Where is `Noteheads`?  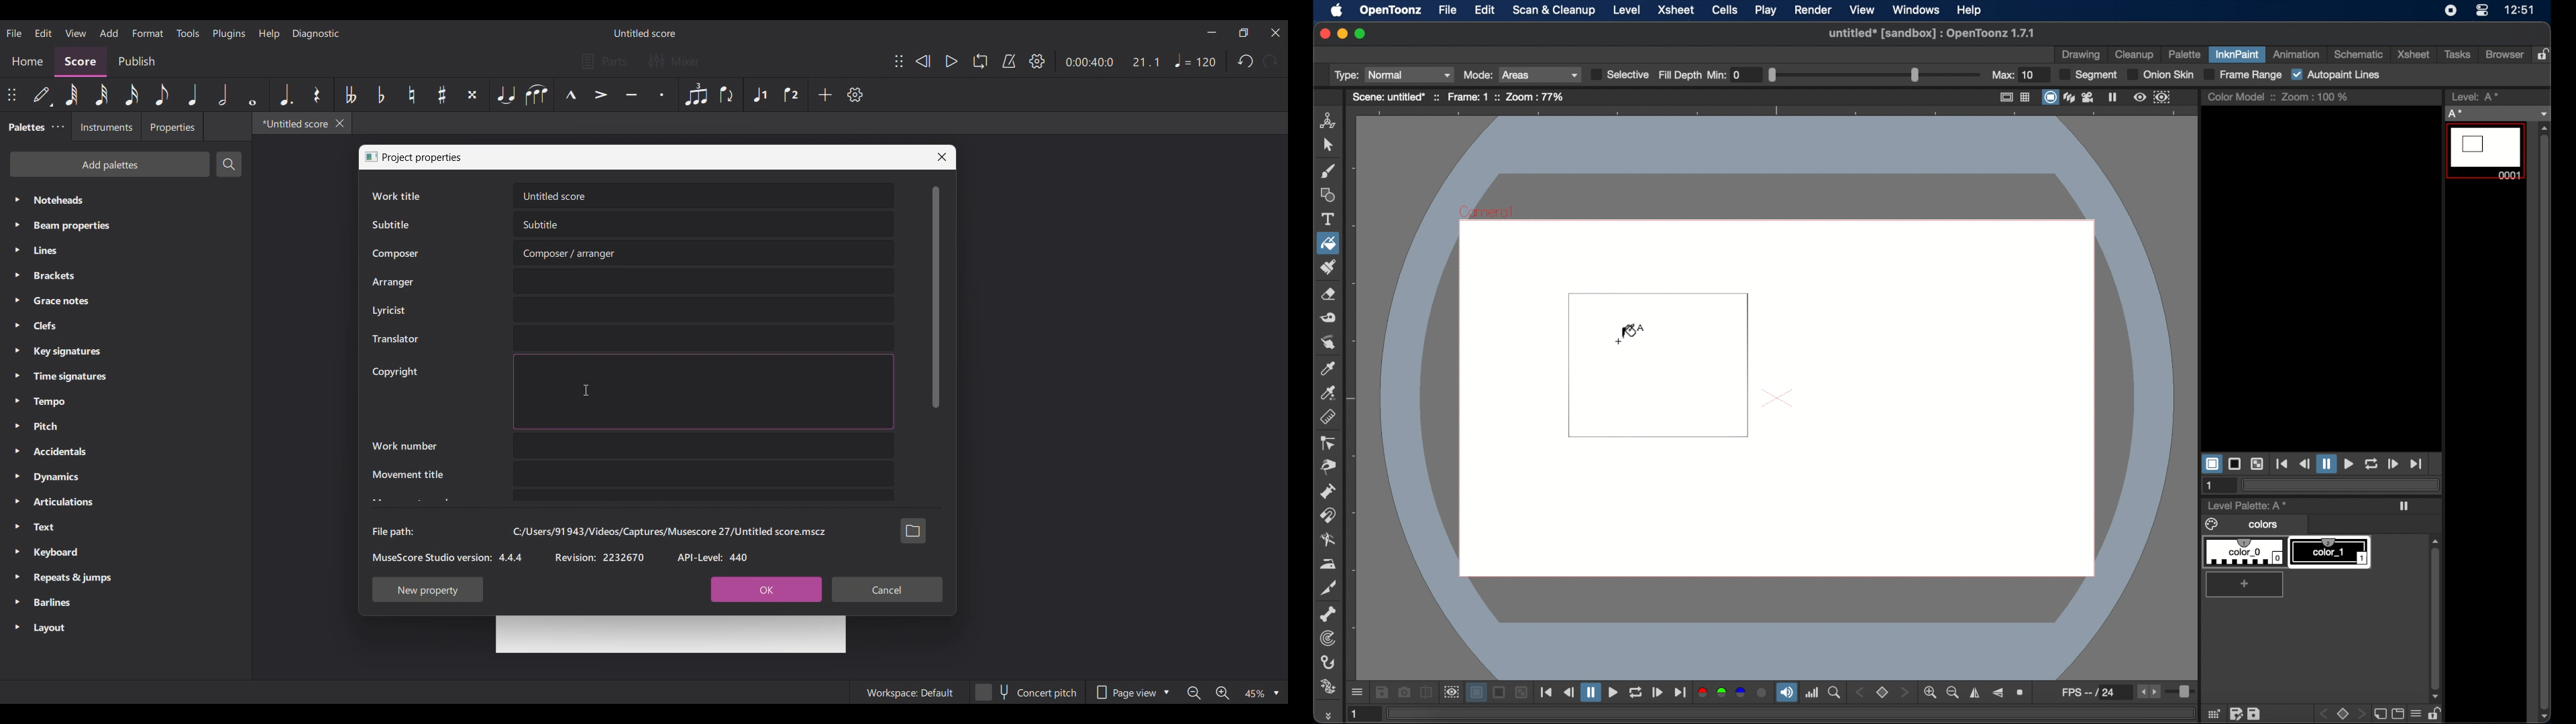
Noteheads is located at coordinates (126, 200).